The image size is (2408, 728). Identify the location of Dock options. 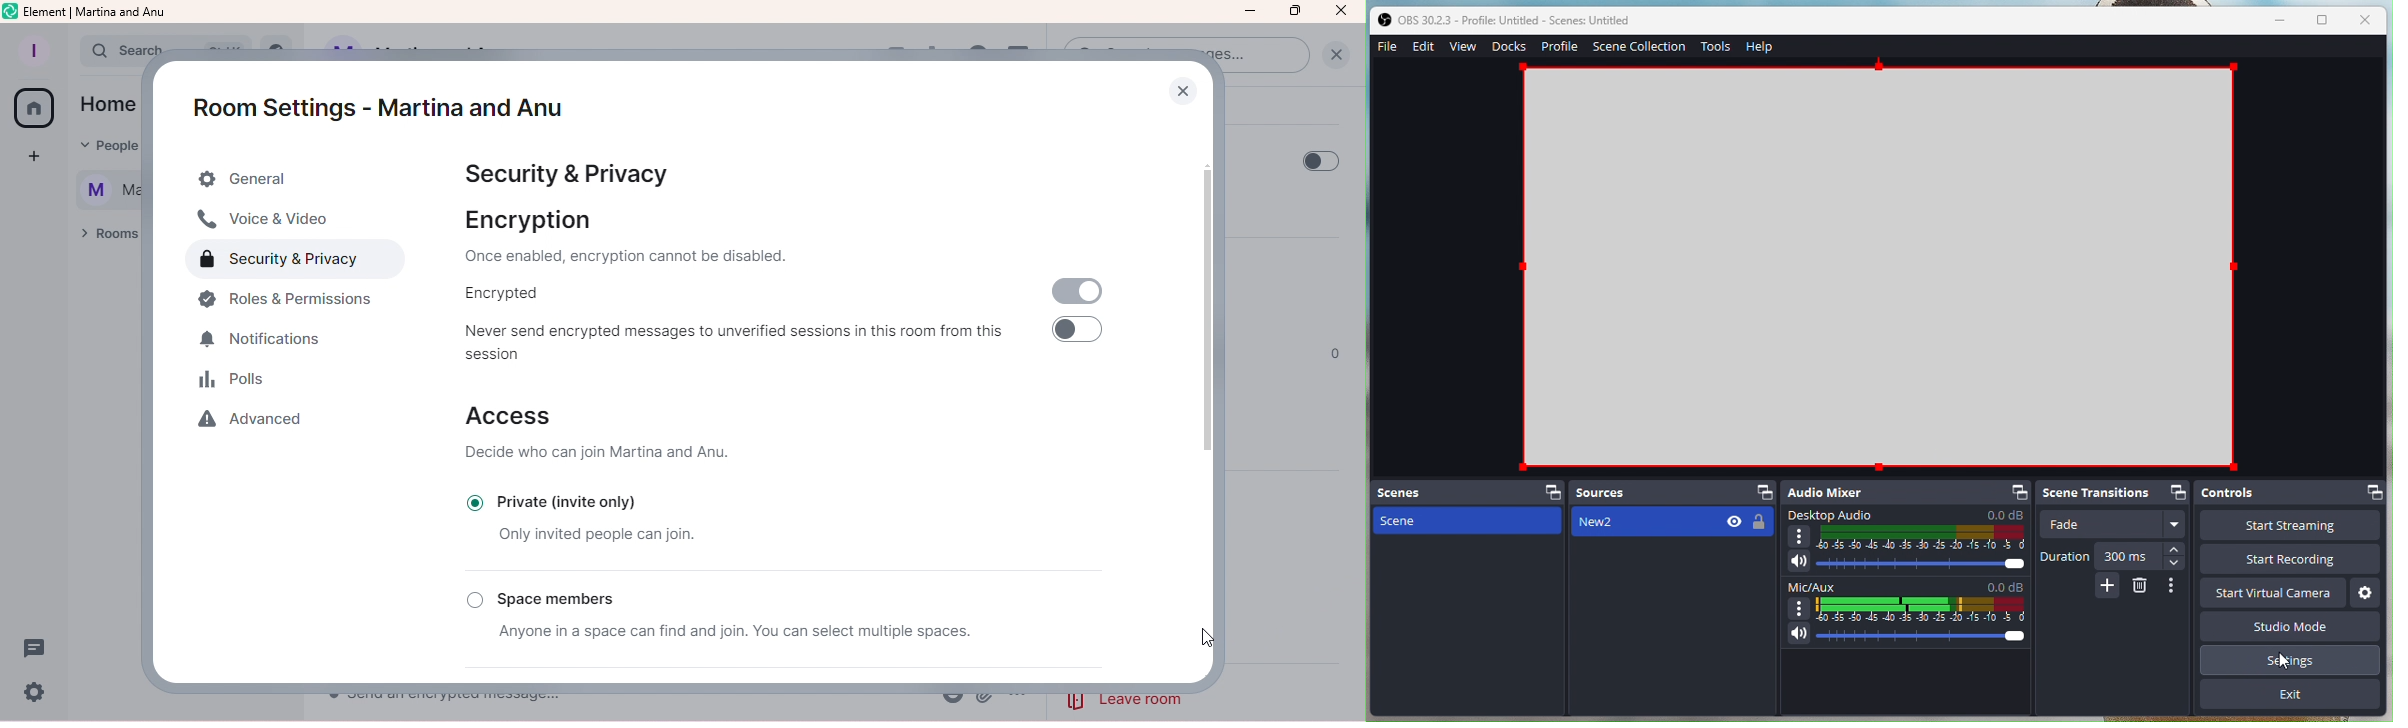
(2370, 493).